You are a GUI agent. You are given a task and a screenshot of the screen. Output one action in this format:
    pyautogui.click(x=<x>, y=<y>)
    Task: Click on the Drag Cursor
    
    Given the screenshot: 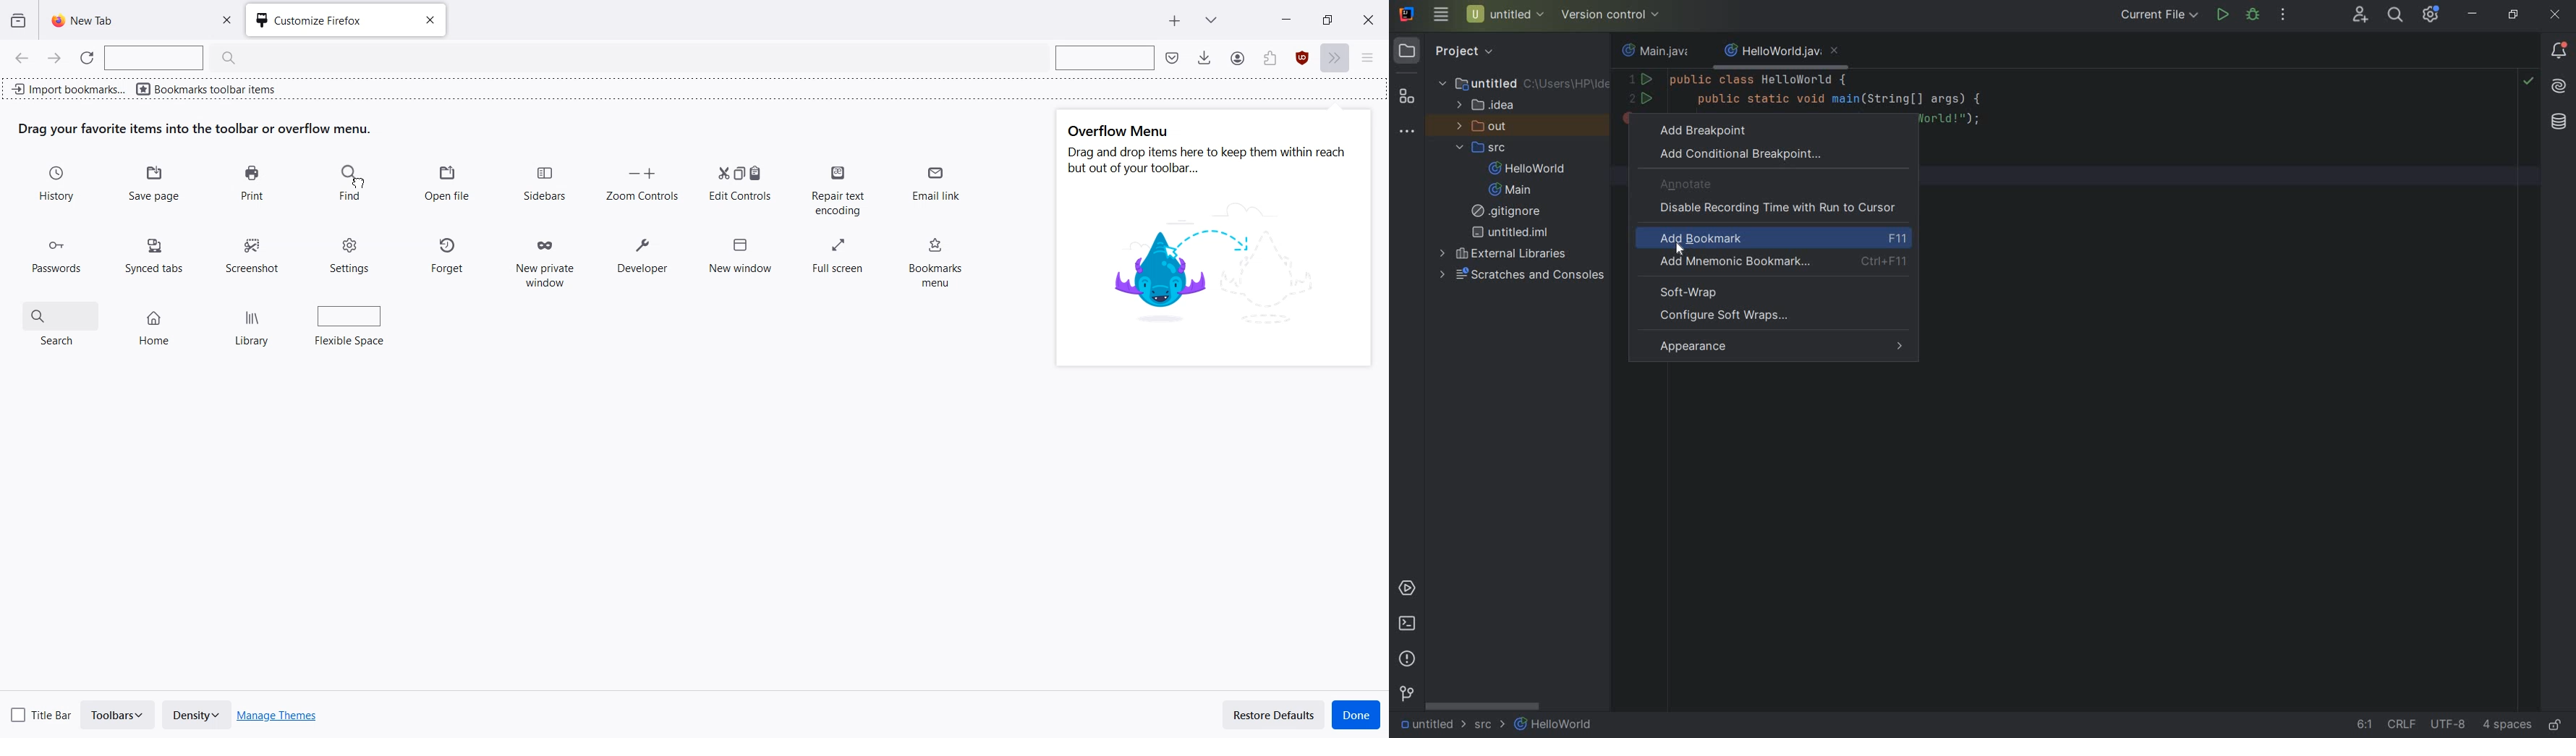 What is the action you would take?
    pyautogui.click(x=358, y=182)
    